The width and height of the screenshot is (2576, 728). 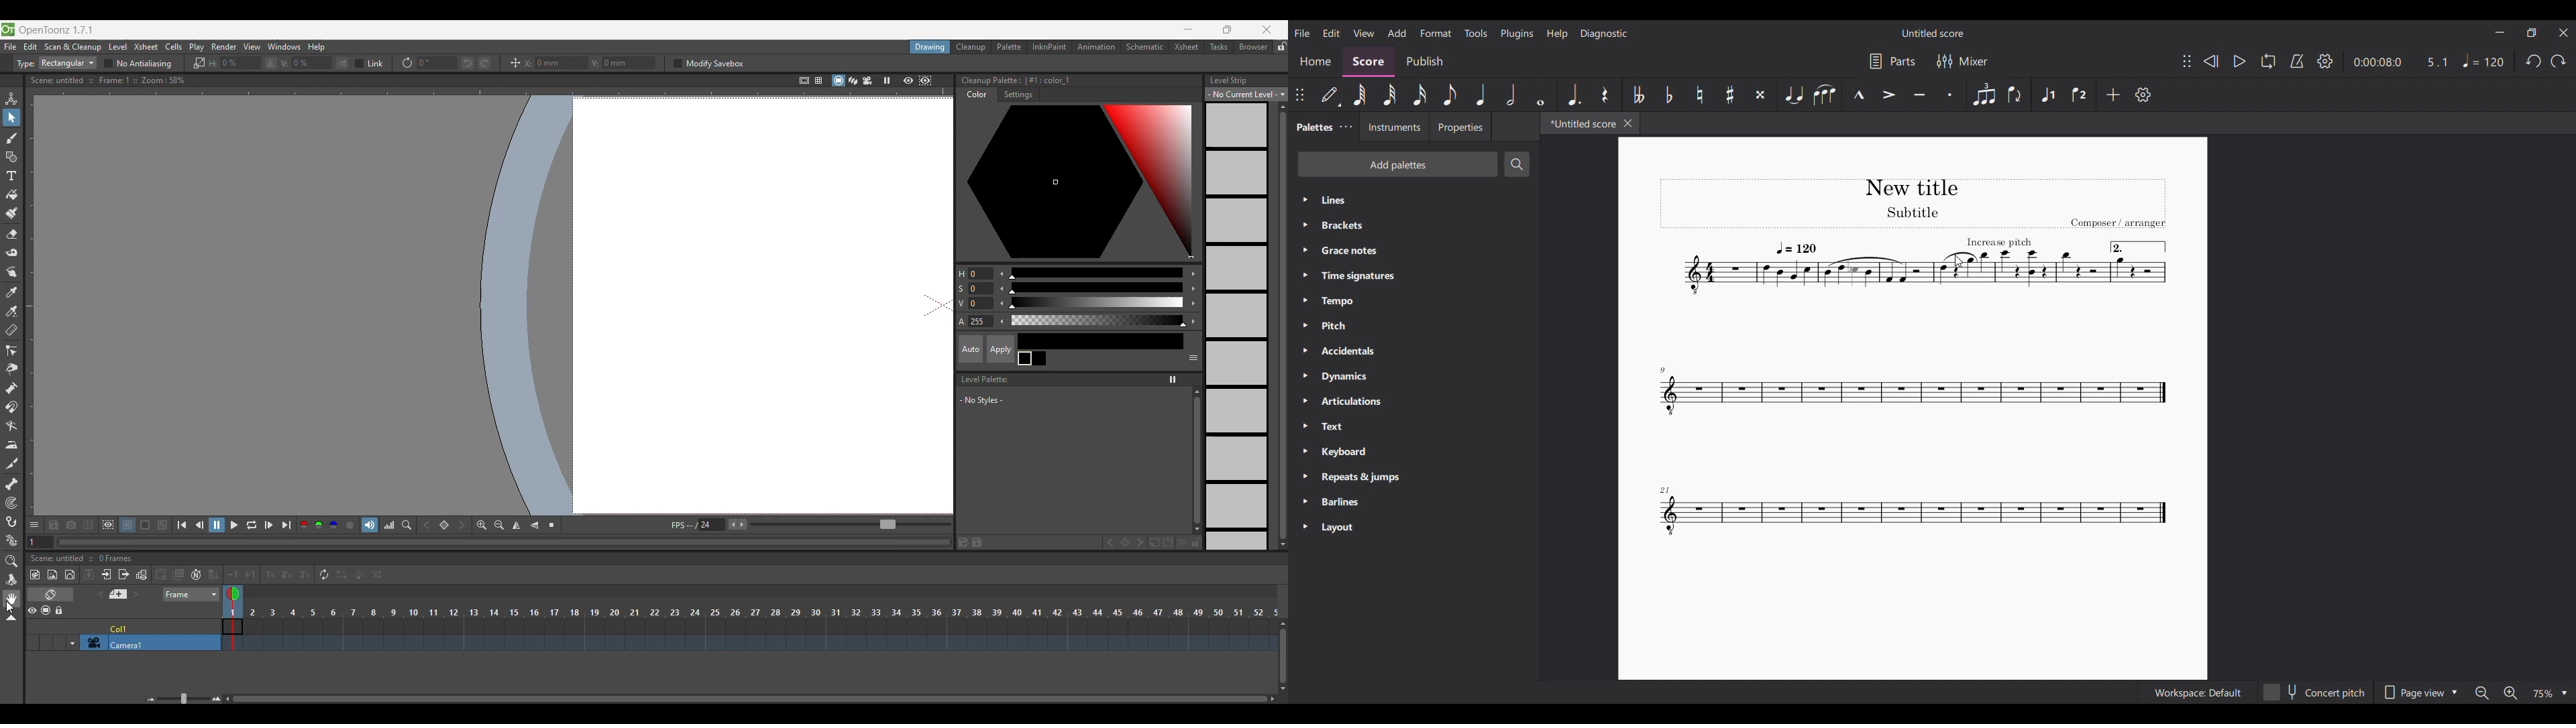 I want to click on Ruler tool, so click(x=11, y=329).